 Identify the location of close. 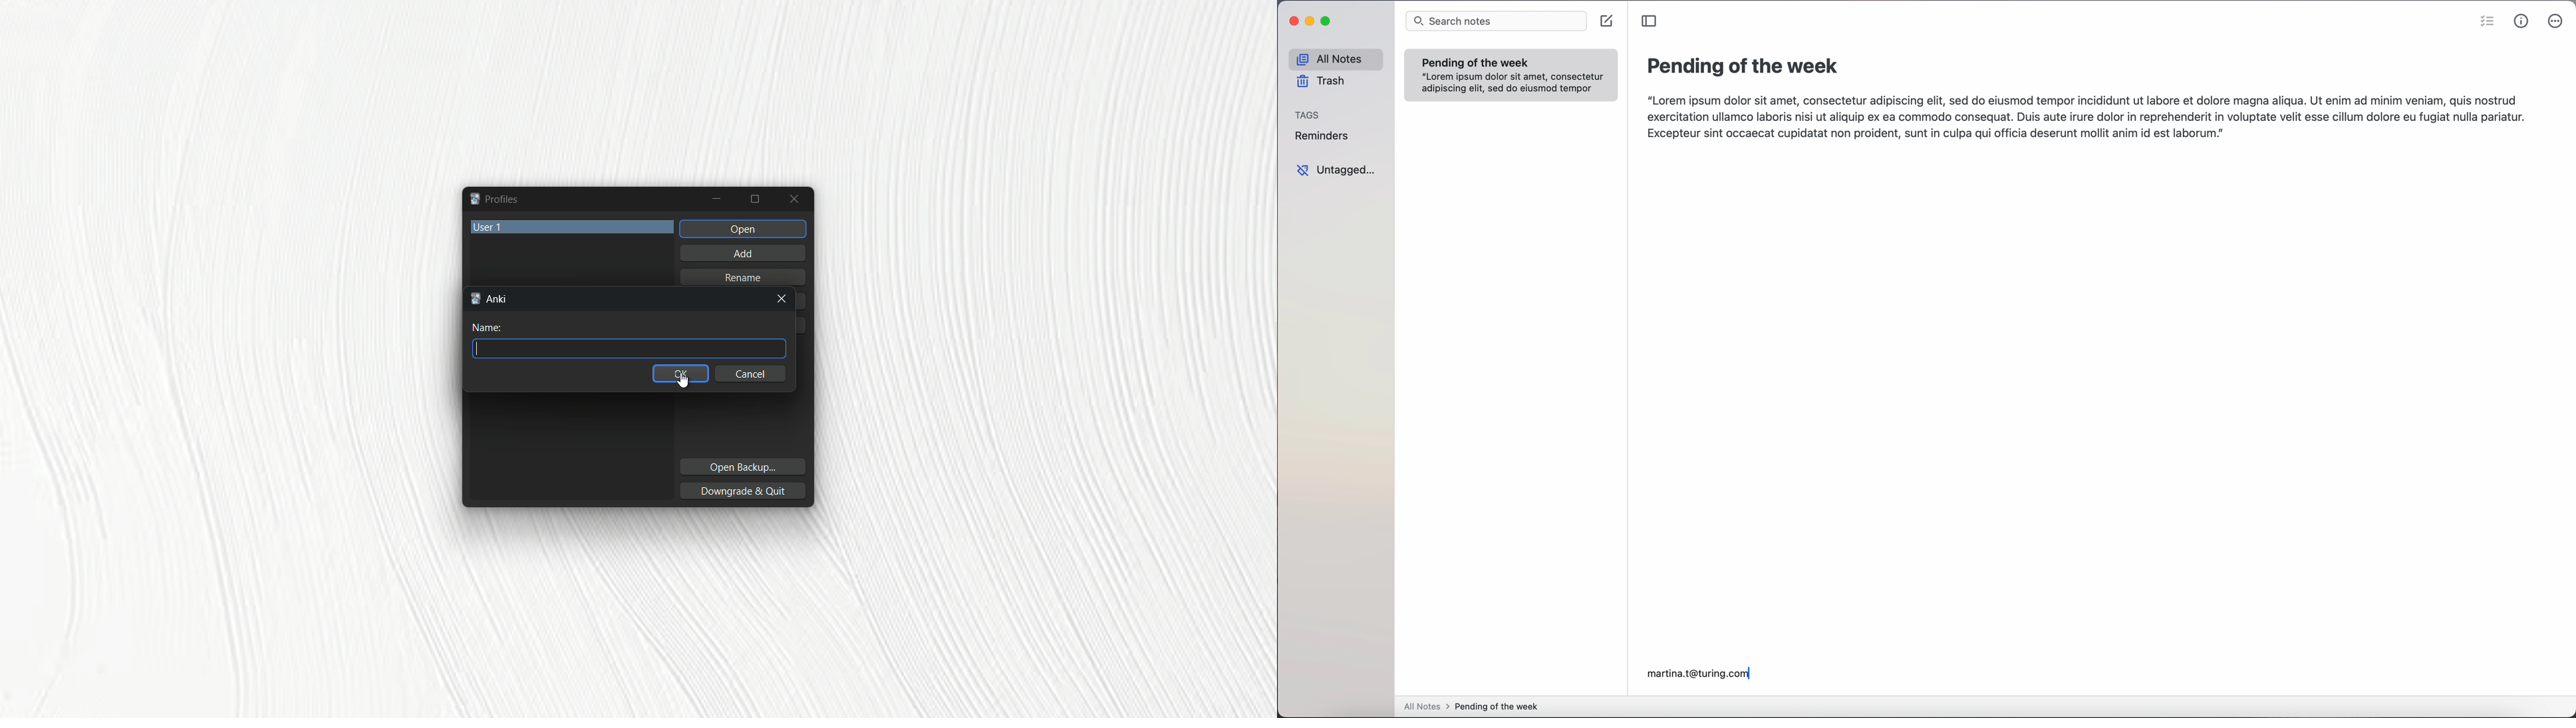
(783, 300).